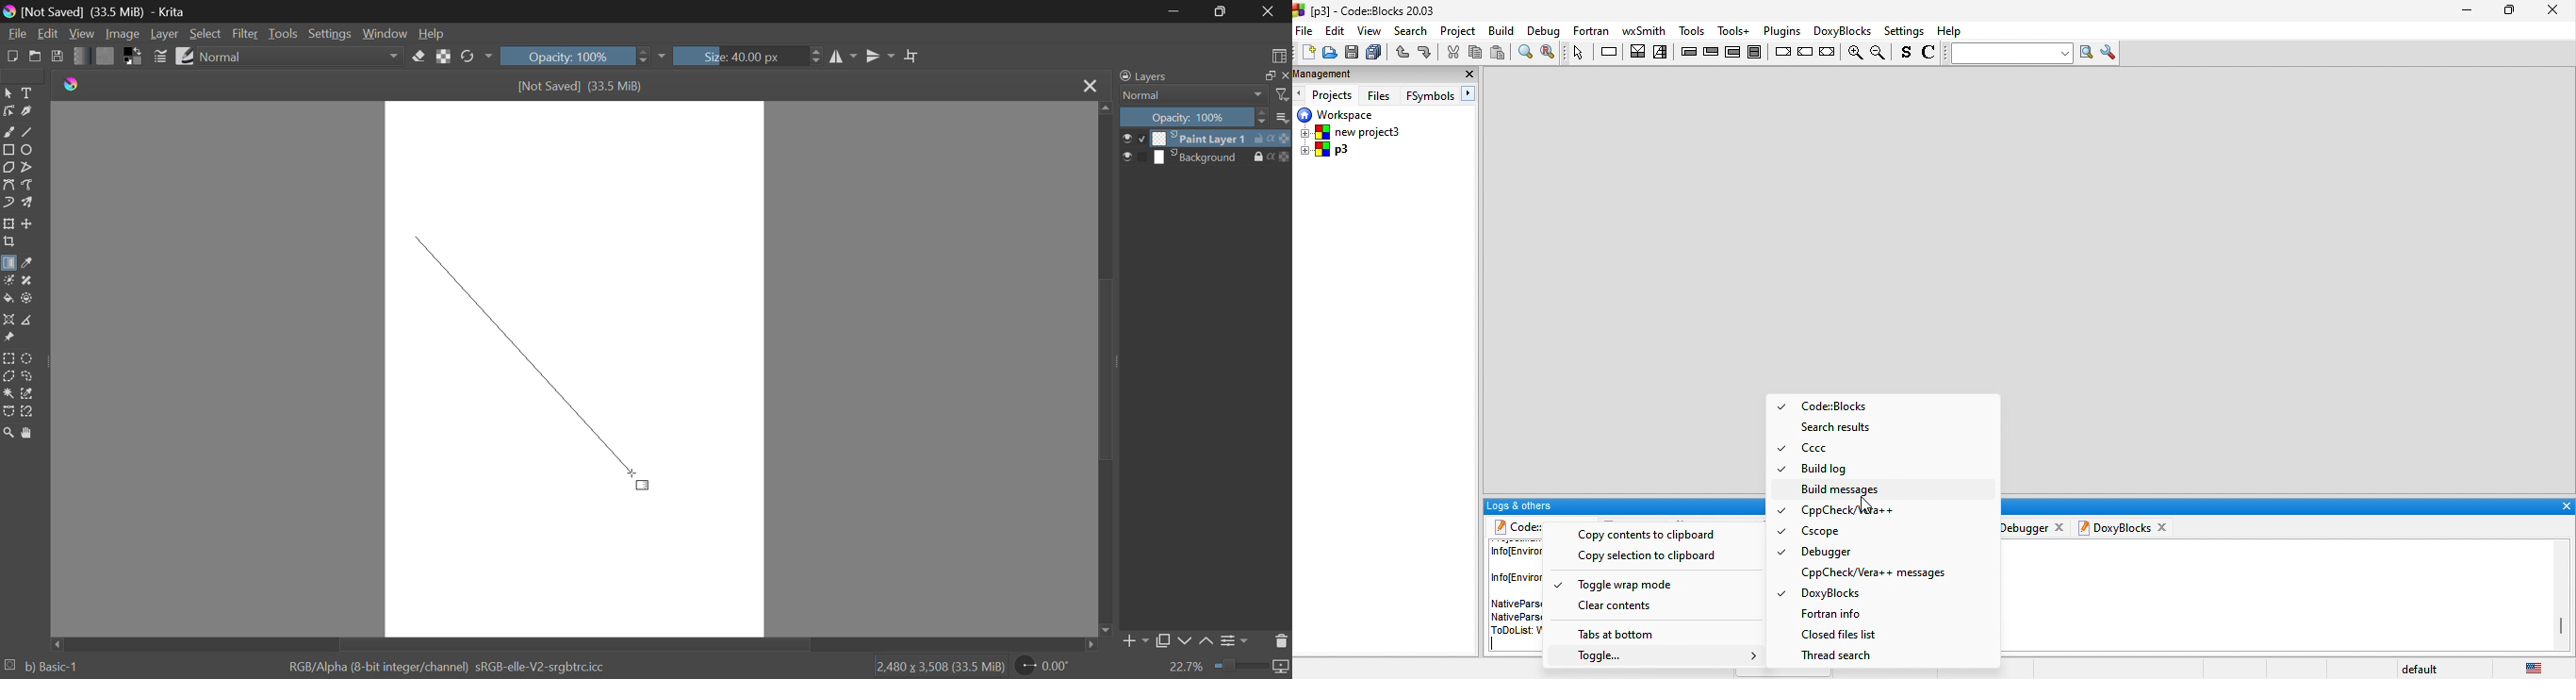  I want to click on Normal, so click(302, 57).